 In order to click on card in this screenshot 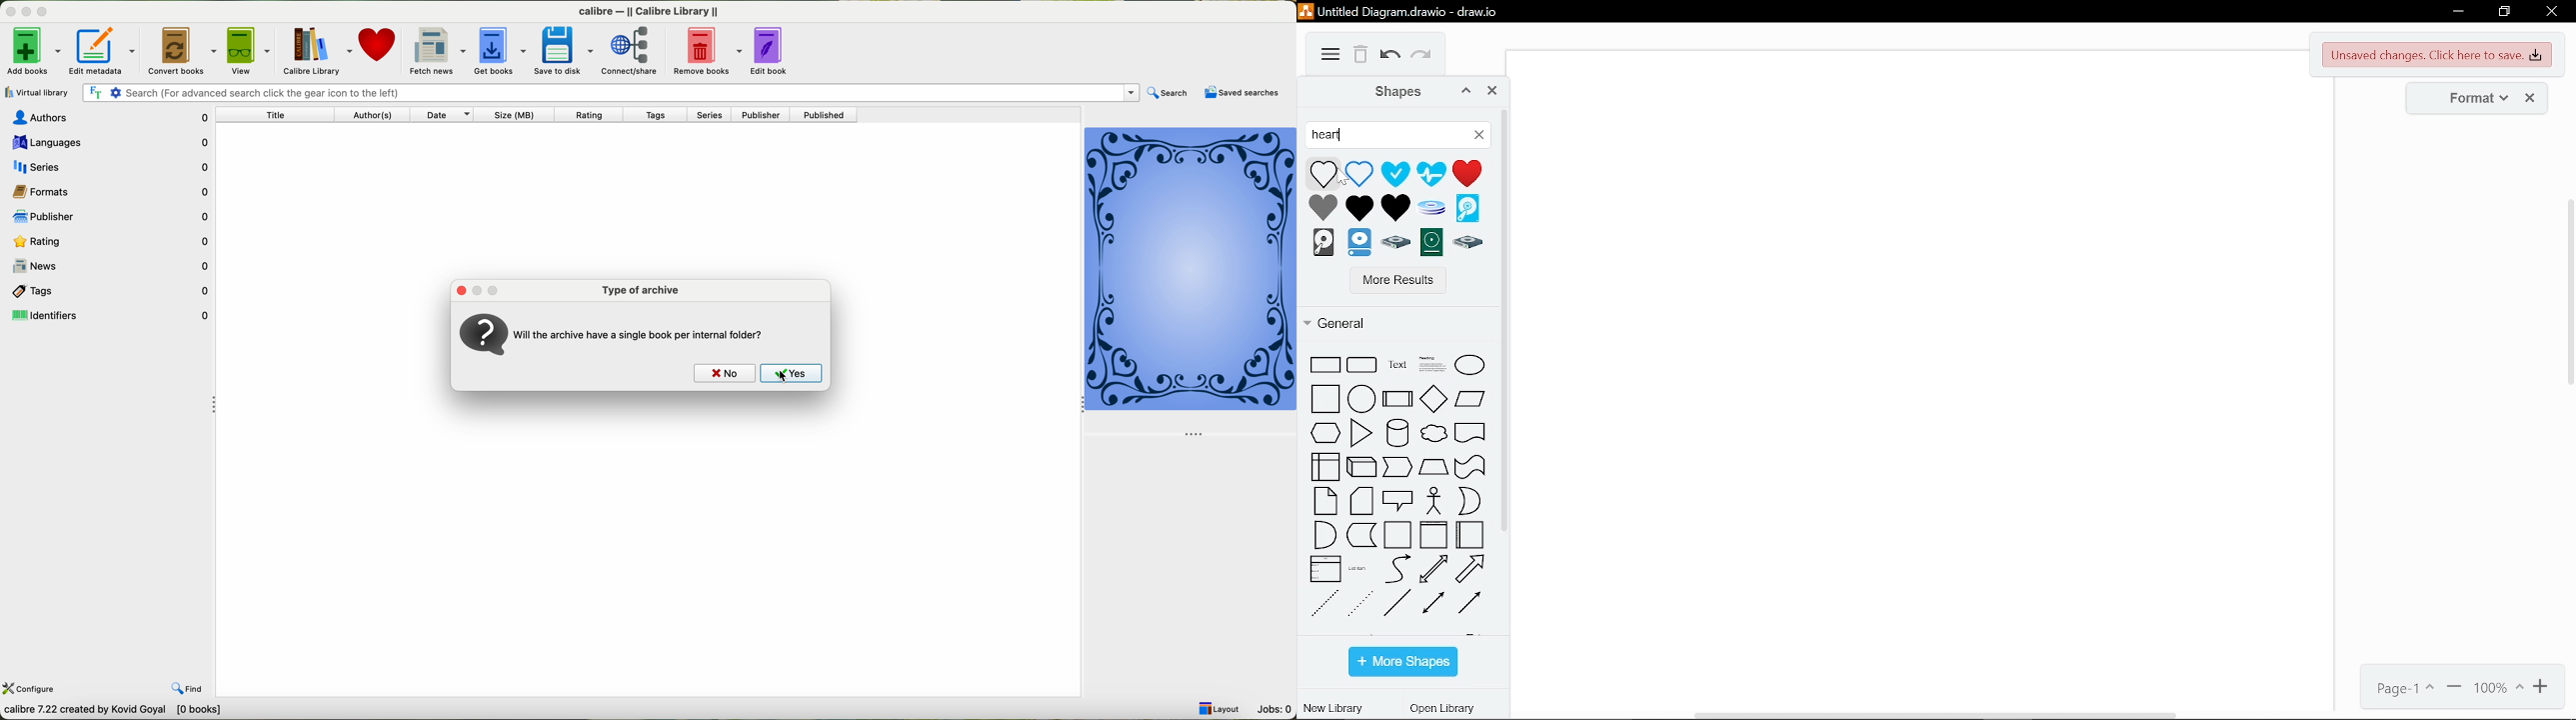, I will do `click(1362, 501)`.